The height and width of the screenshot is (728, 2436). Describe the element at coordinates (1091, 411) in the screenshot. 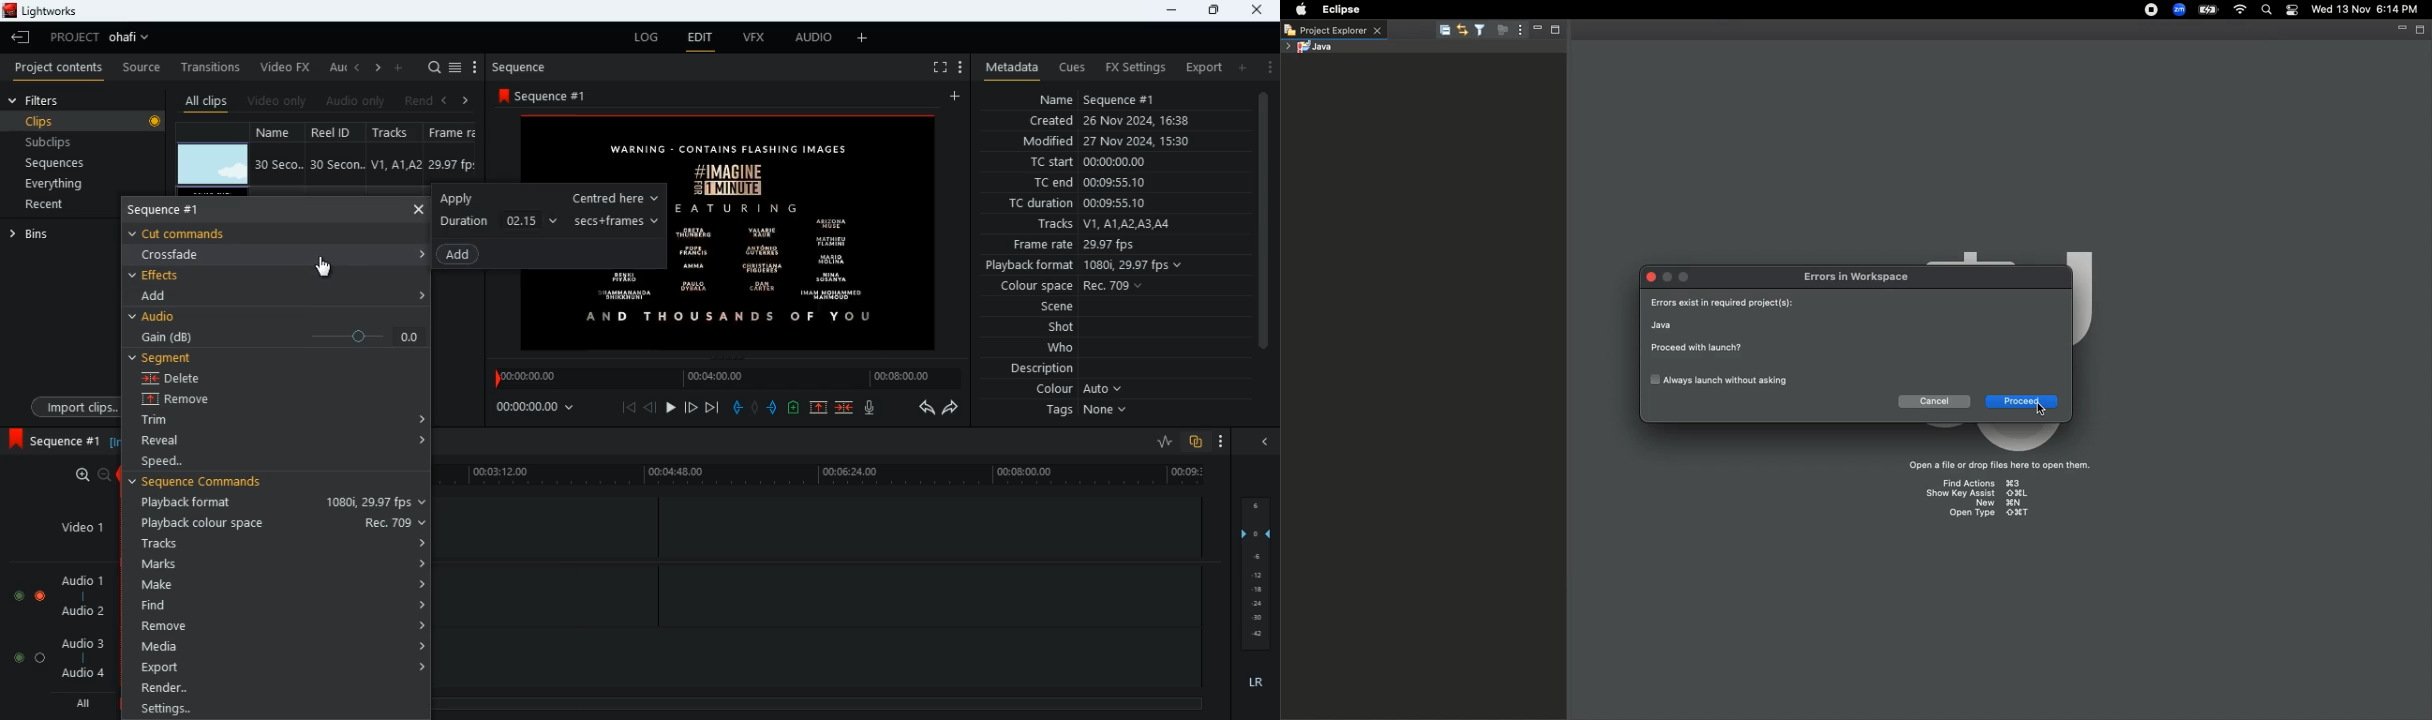

I see `tags` at that location.